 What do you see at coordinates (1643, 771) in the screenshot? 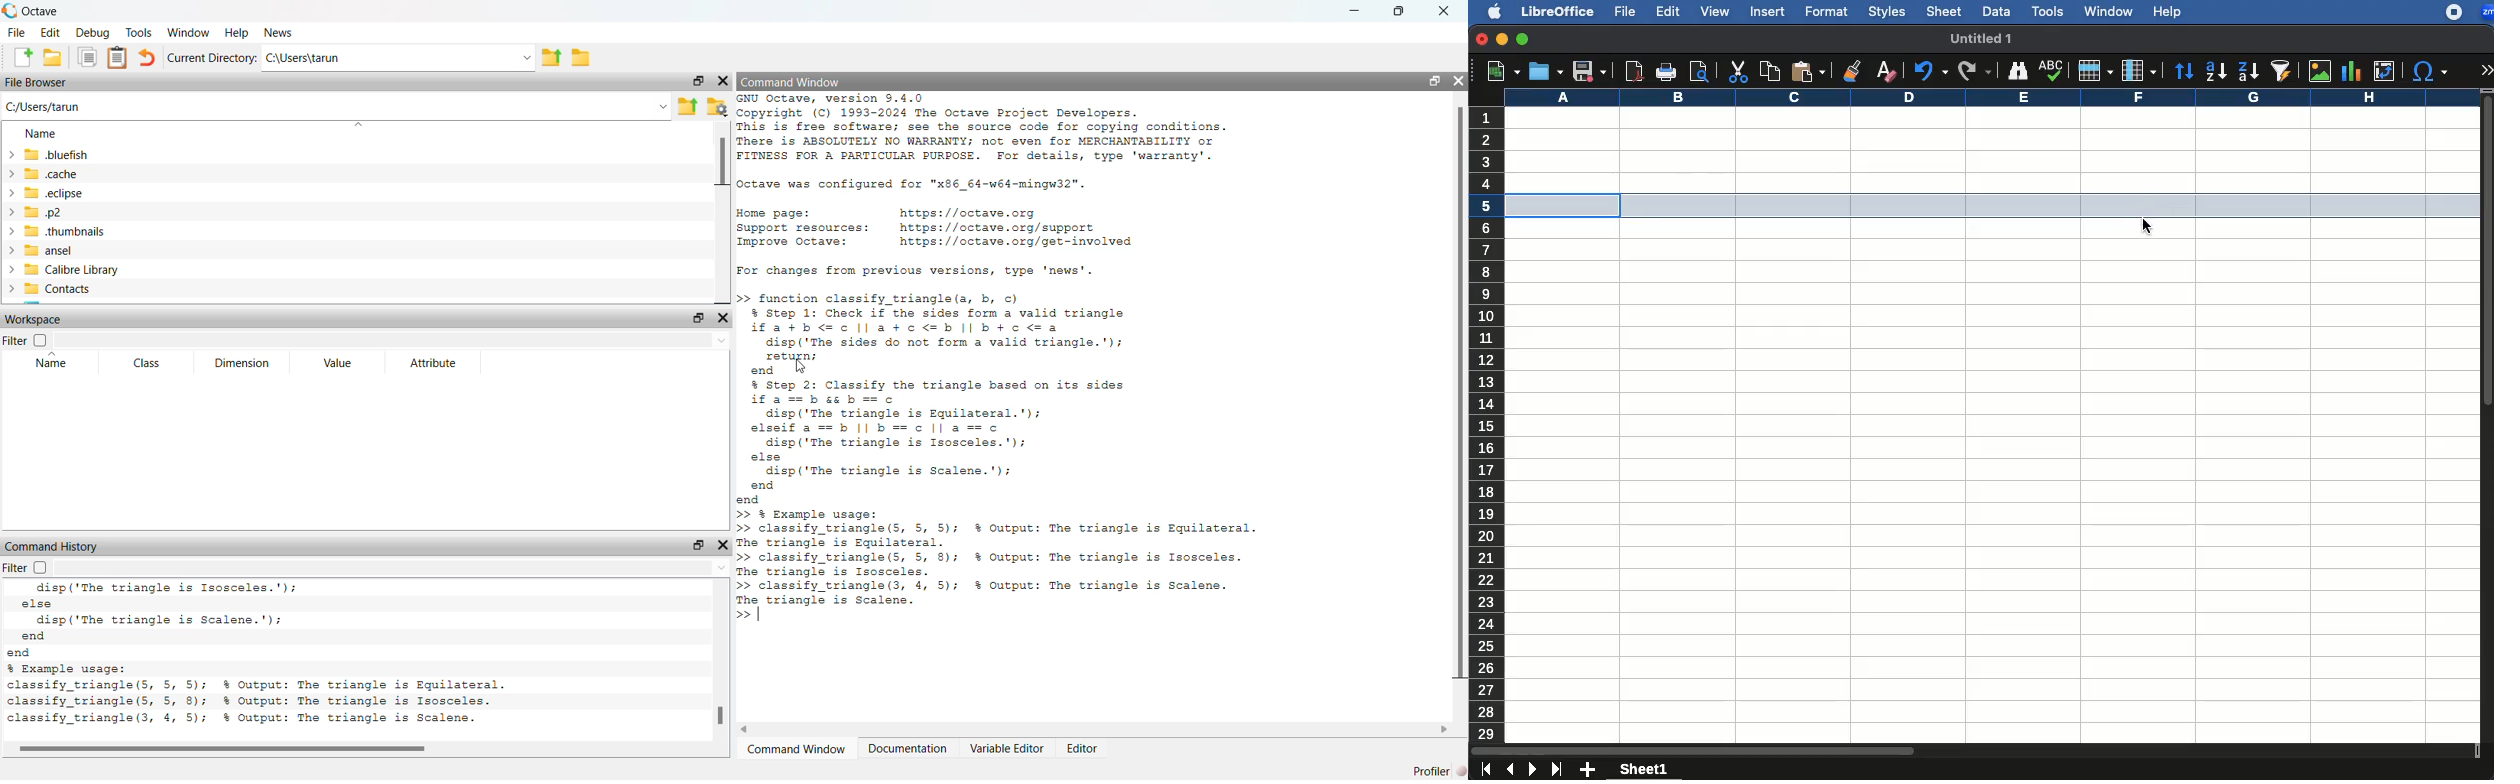
I see `sheet1` at bounding box center [1643, 771].